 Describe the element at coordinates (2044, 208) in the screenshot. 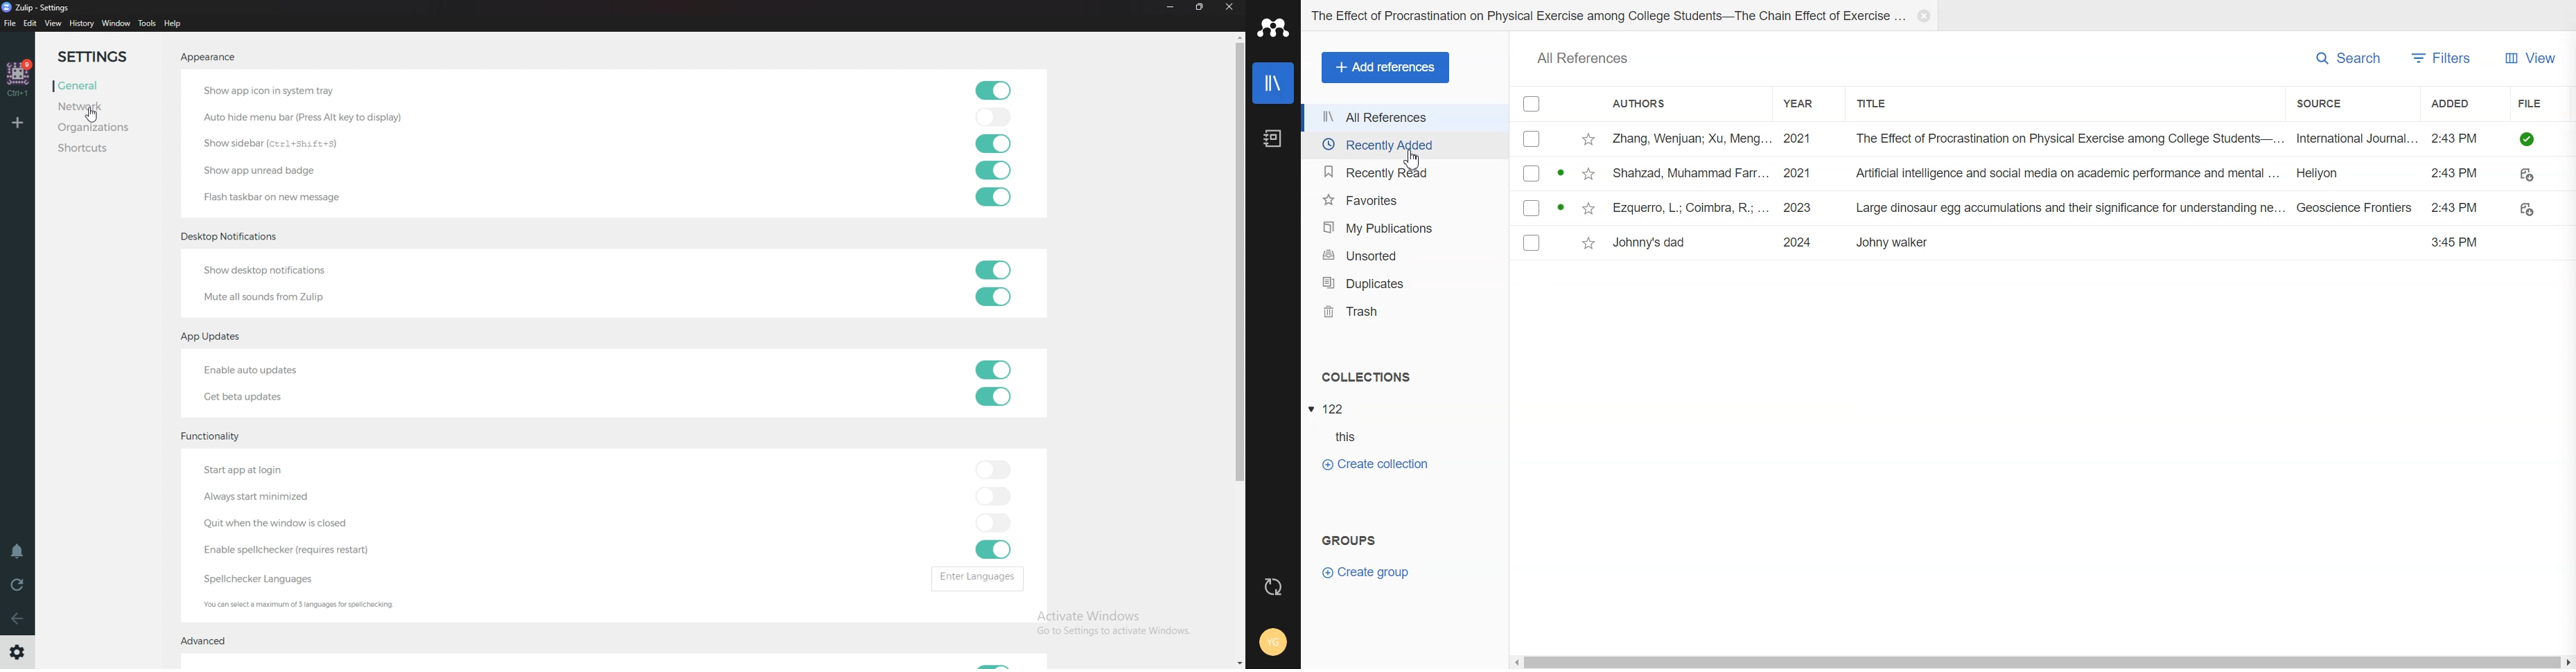

I see `File` at that location.